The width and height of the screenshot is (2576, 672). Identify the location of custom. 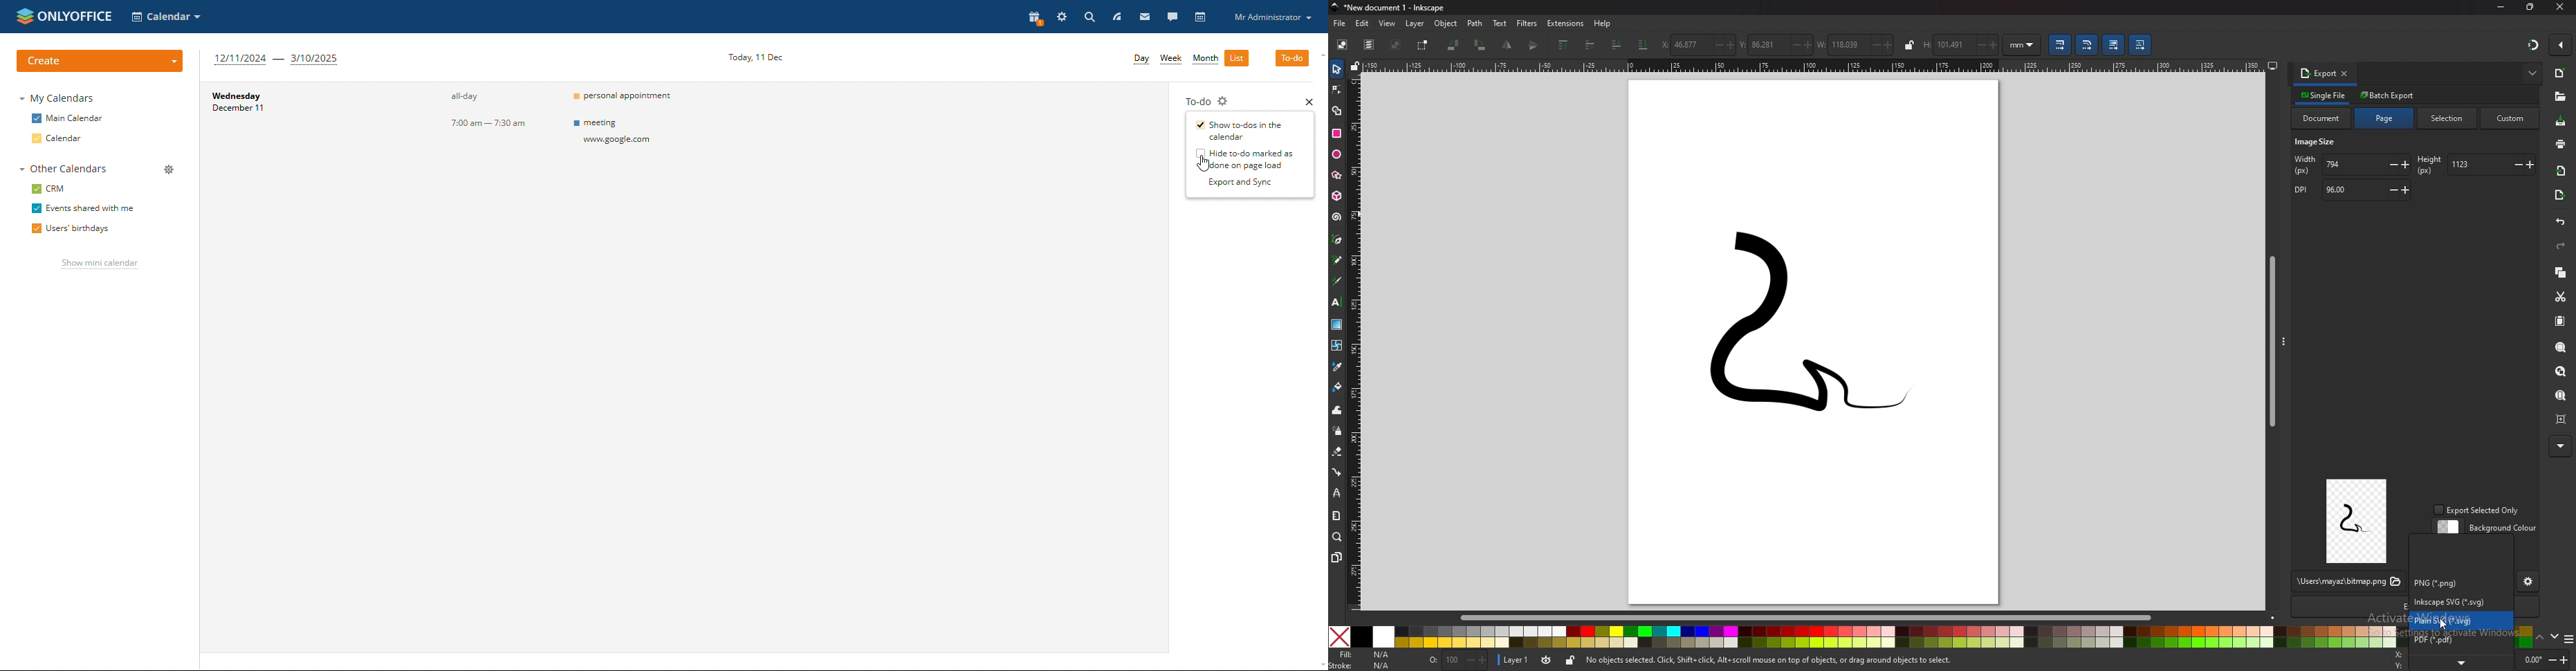
(2511, 119).